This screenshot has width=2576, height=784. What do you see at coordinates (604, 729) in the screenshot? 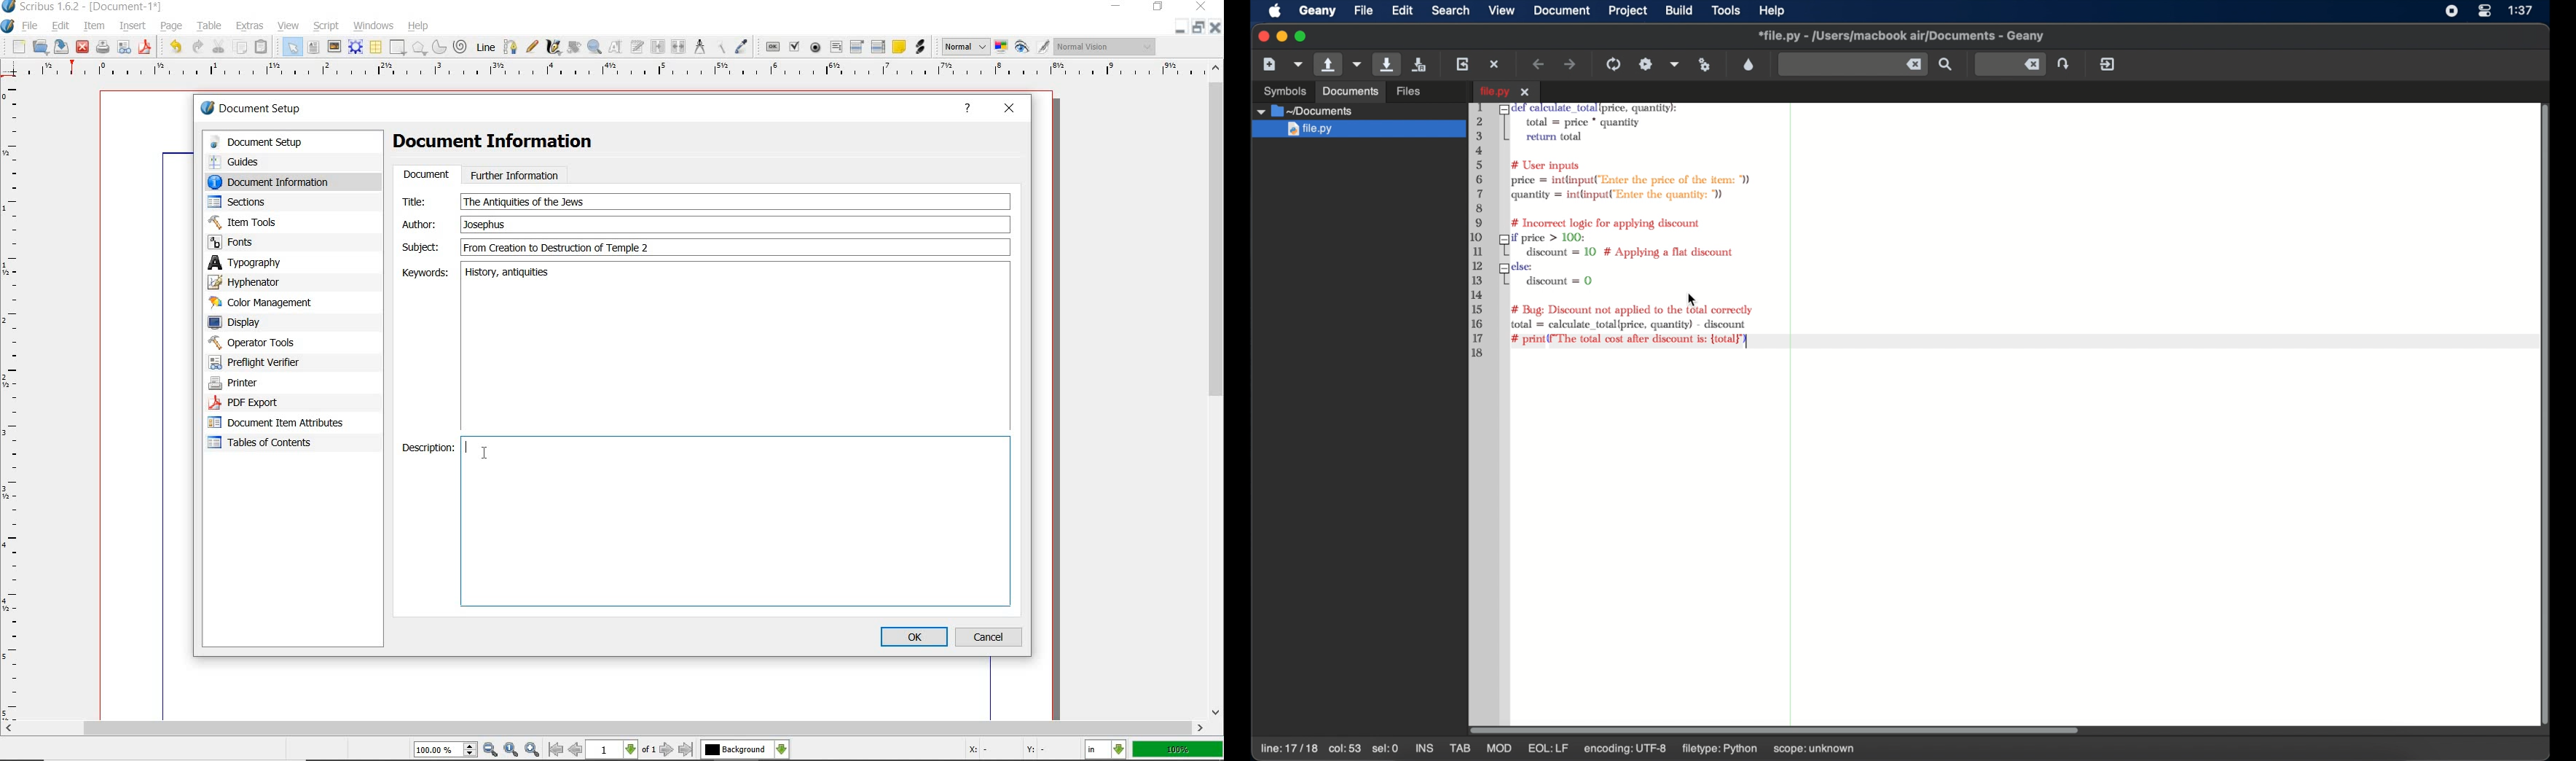
I see `scrollbar` at bounding box center [604, 729].